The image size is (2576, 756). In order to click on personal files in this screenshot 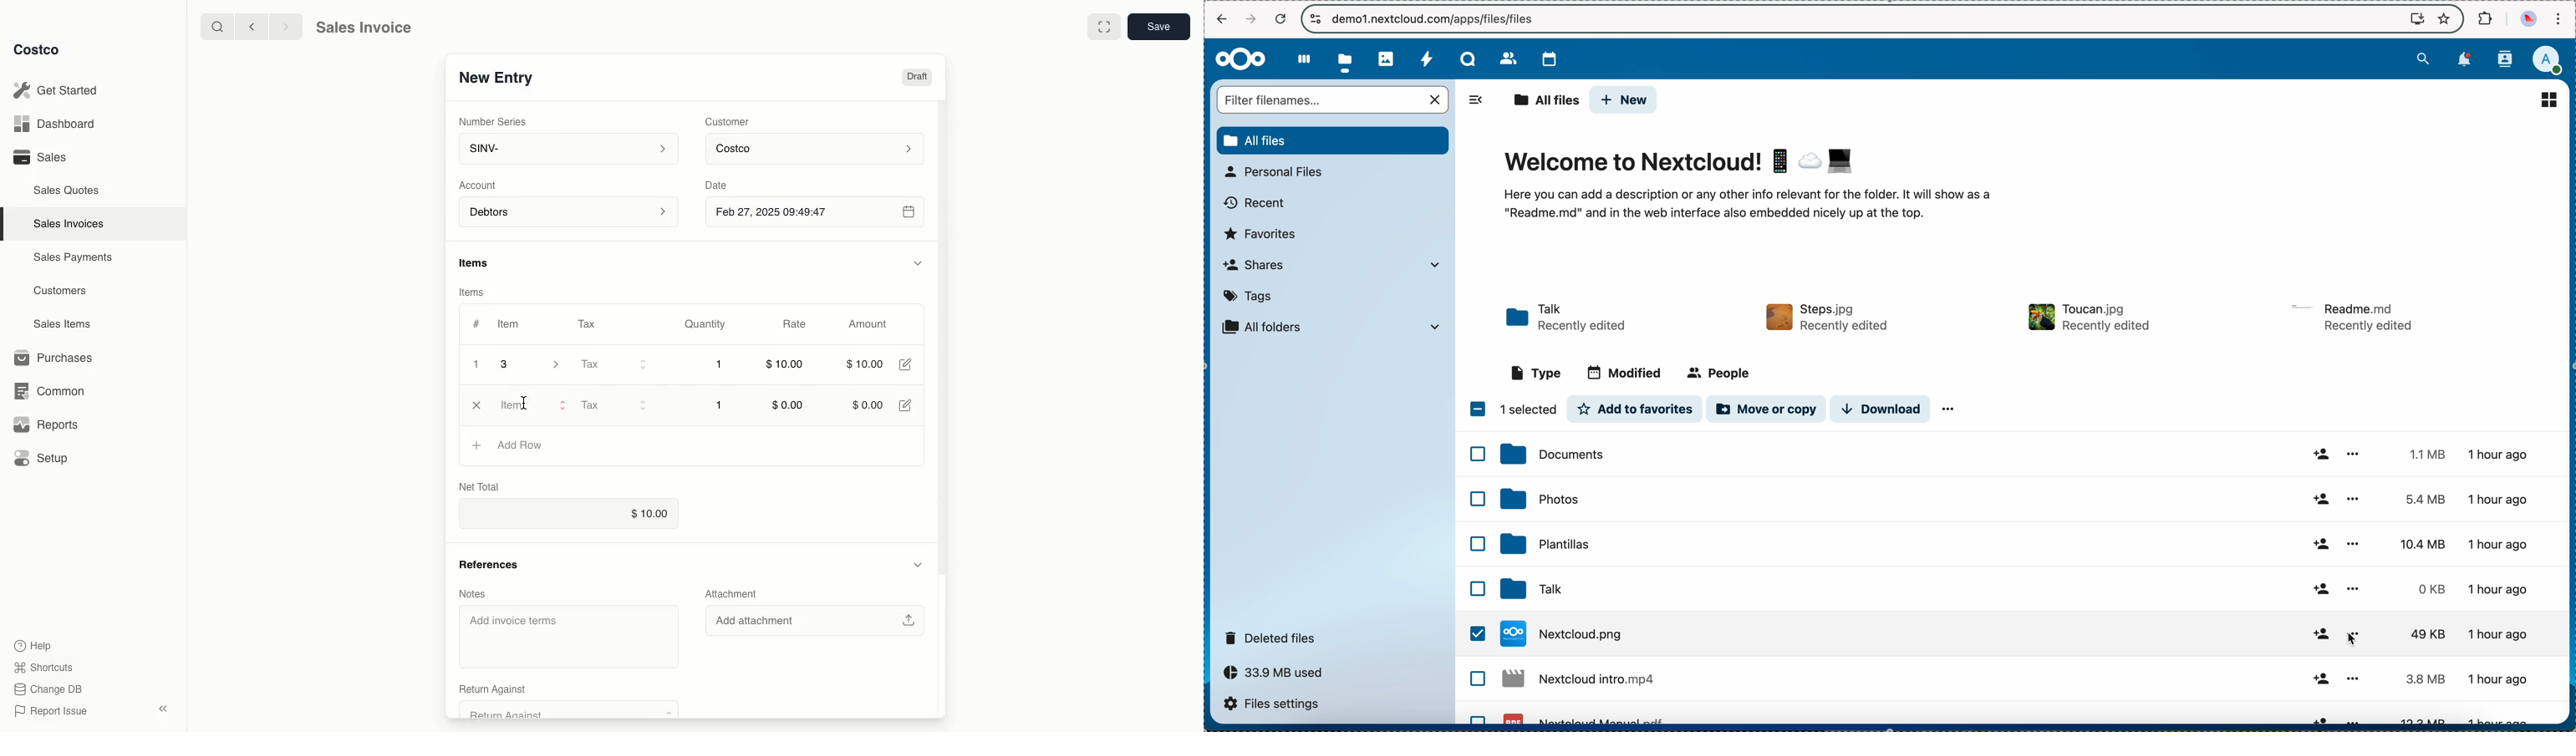, I will do `click(1280, 172)`.